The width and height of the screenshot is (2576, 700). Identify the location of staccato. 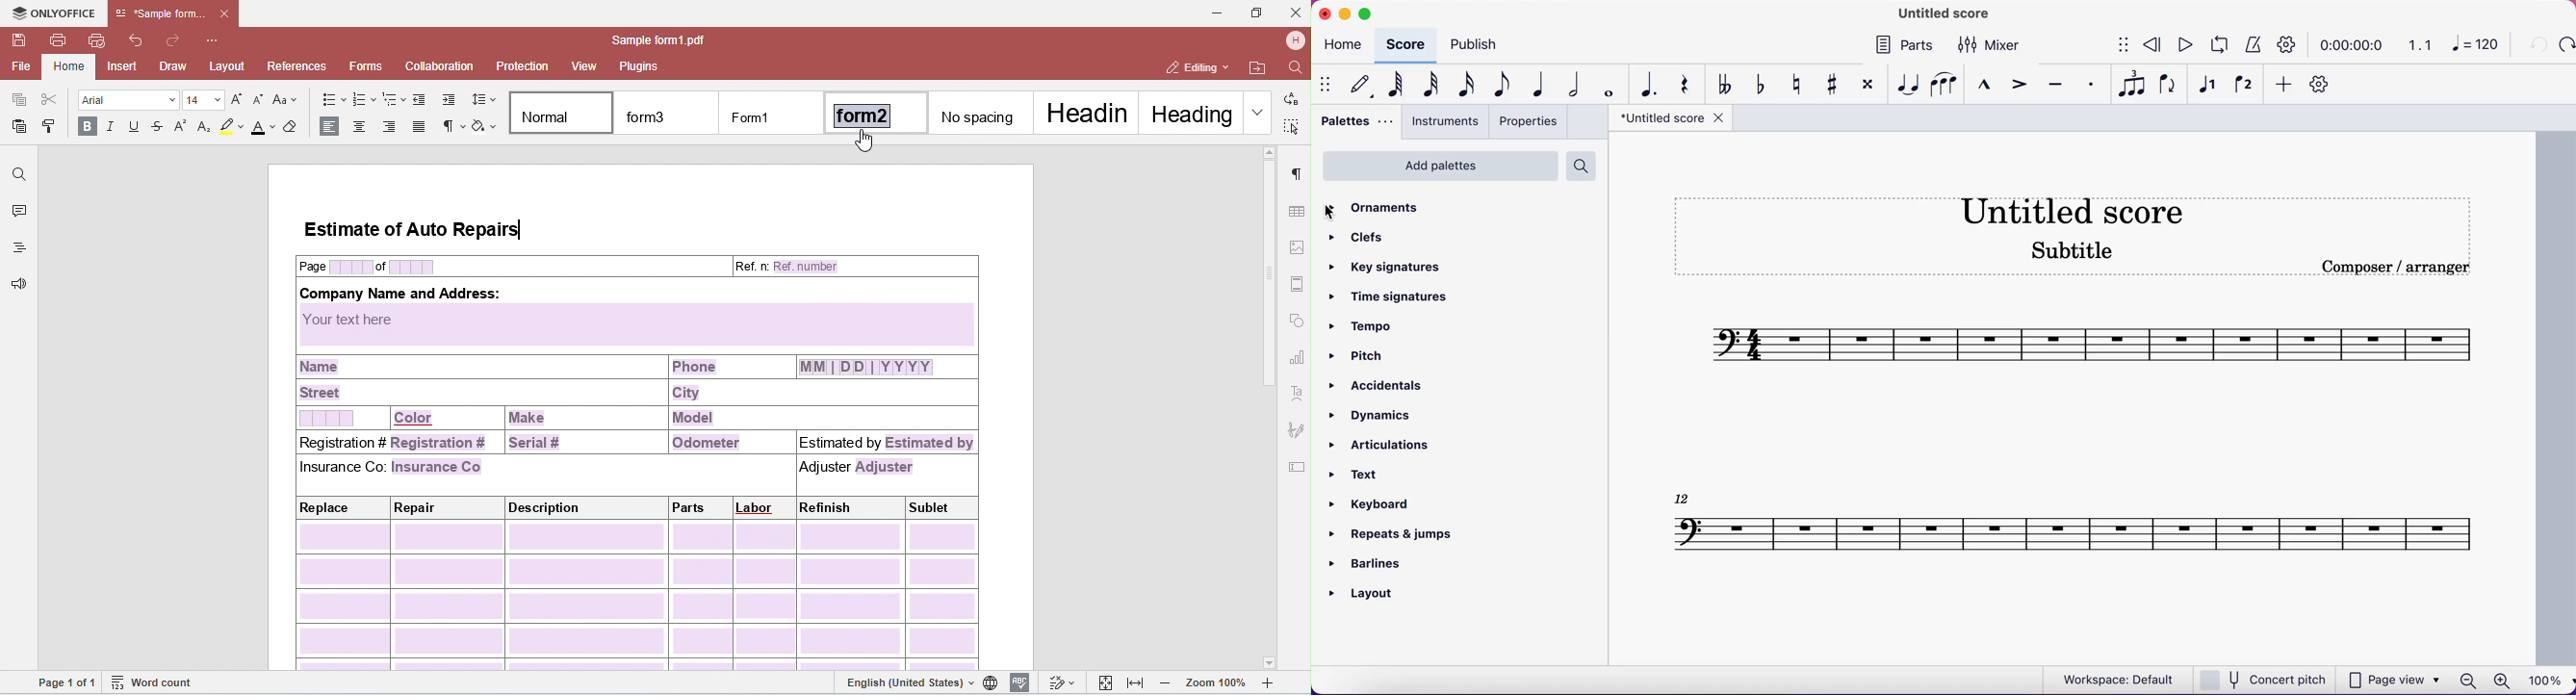
(2089, 84).